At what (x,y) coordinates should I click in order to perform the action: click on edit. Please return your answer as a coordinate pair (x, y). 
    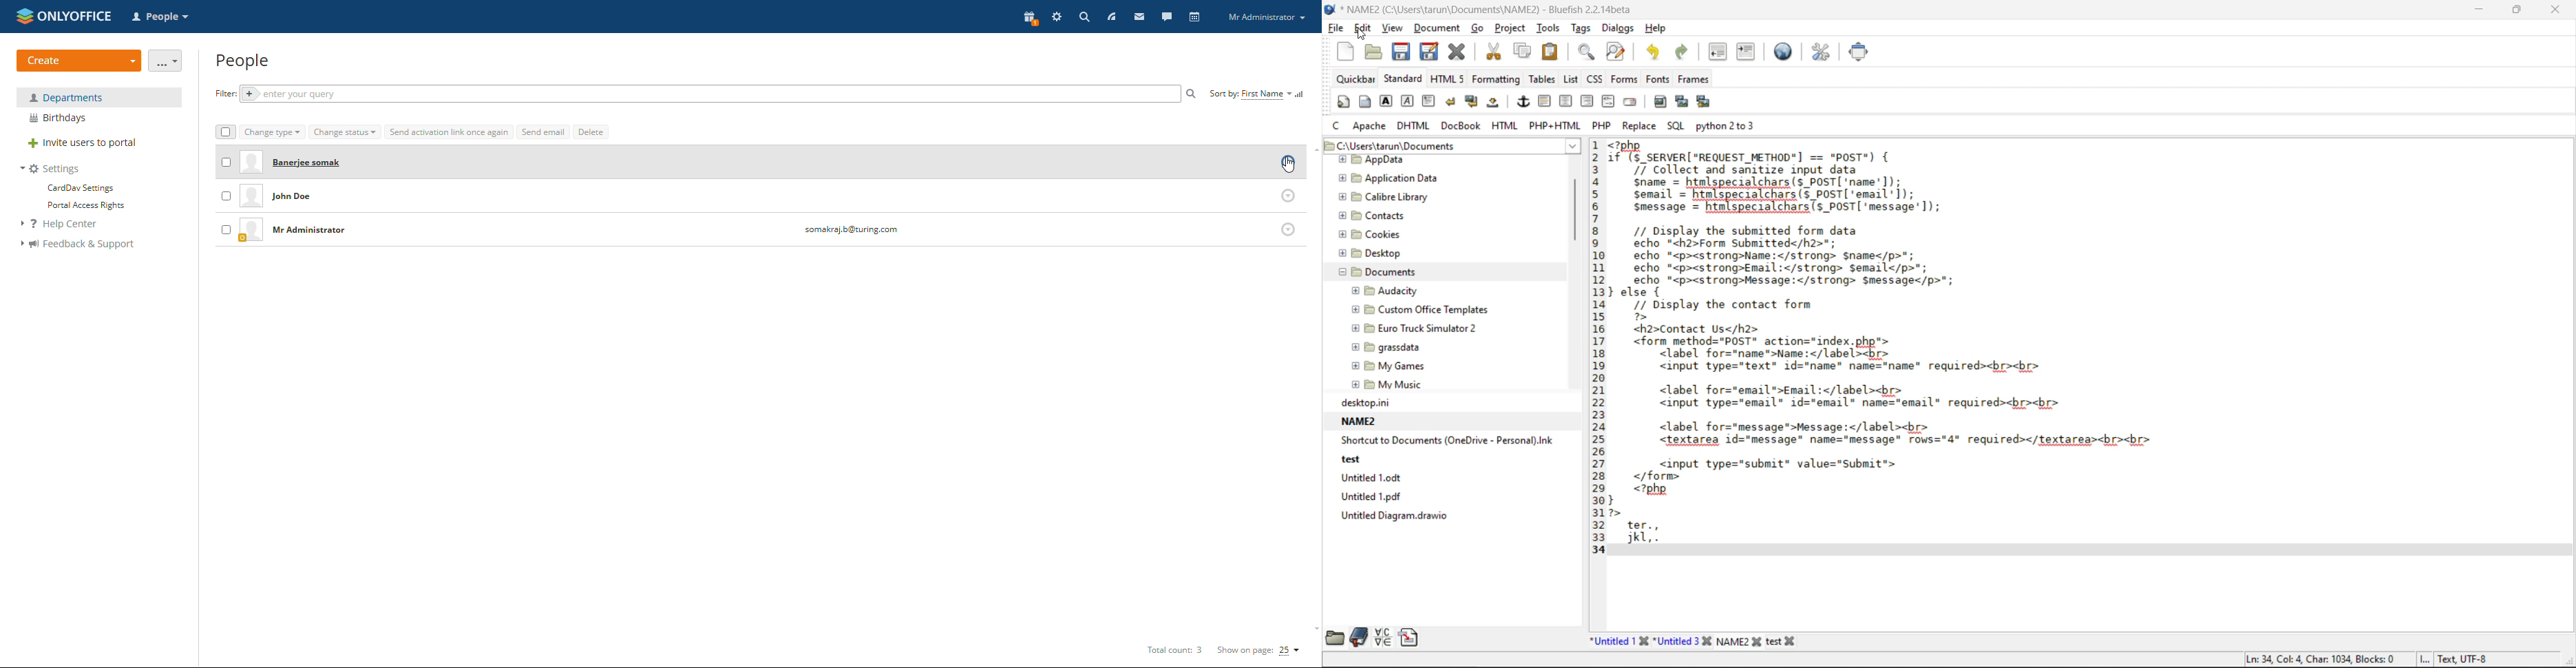
    Looking at the image, I should click on (1363, 28).